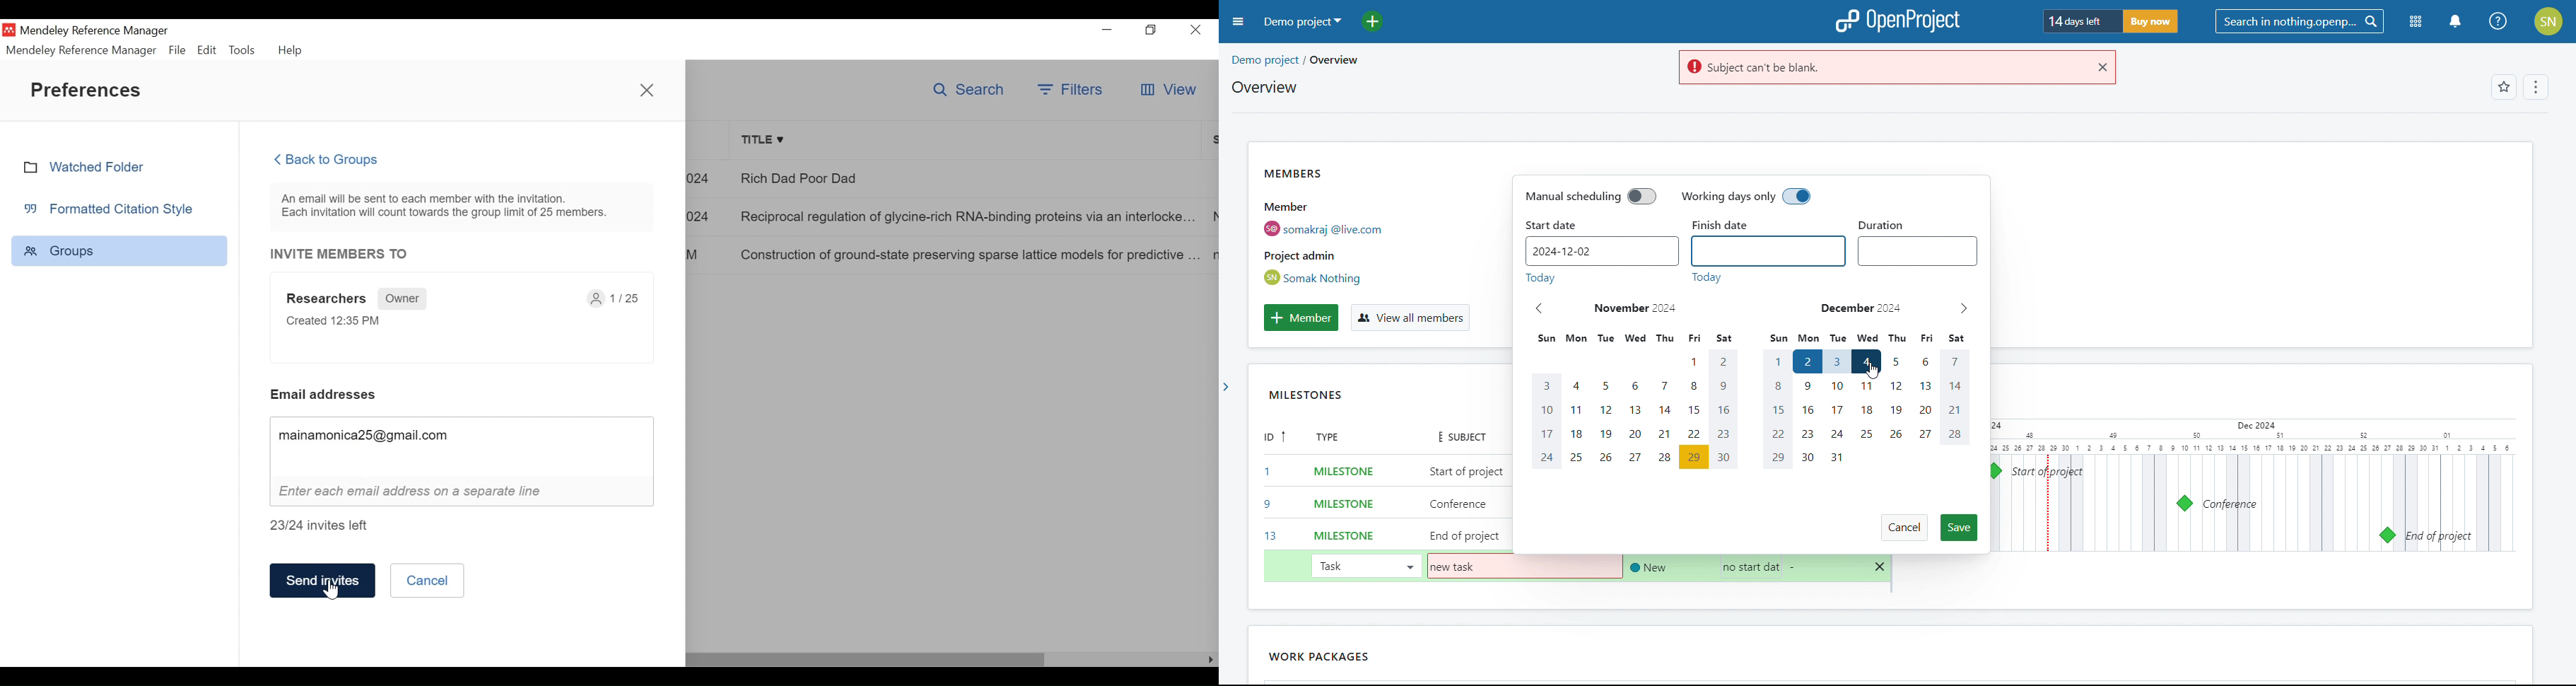  What do you see at coordinates (451, 207) in the screenshot?
I see `An email will be sent to each member with the invitation.
Each invitation will count towards the group limit of 25 members.` at bounding box center [451, 207].